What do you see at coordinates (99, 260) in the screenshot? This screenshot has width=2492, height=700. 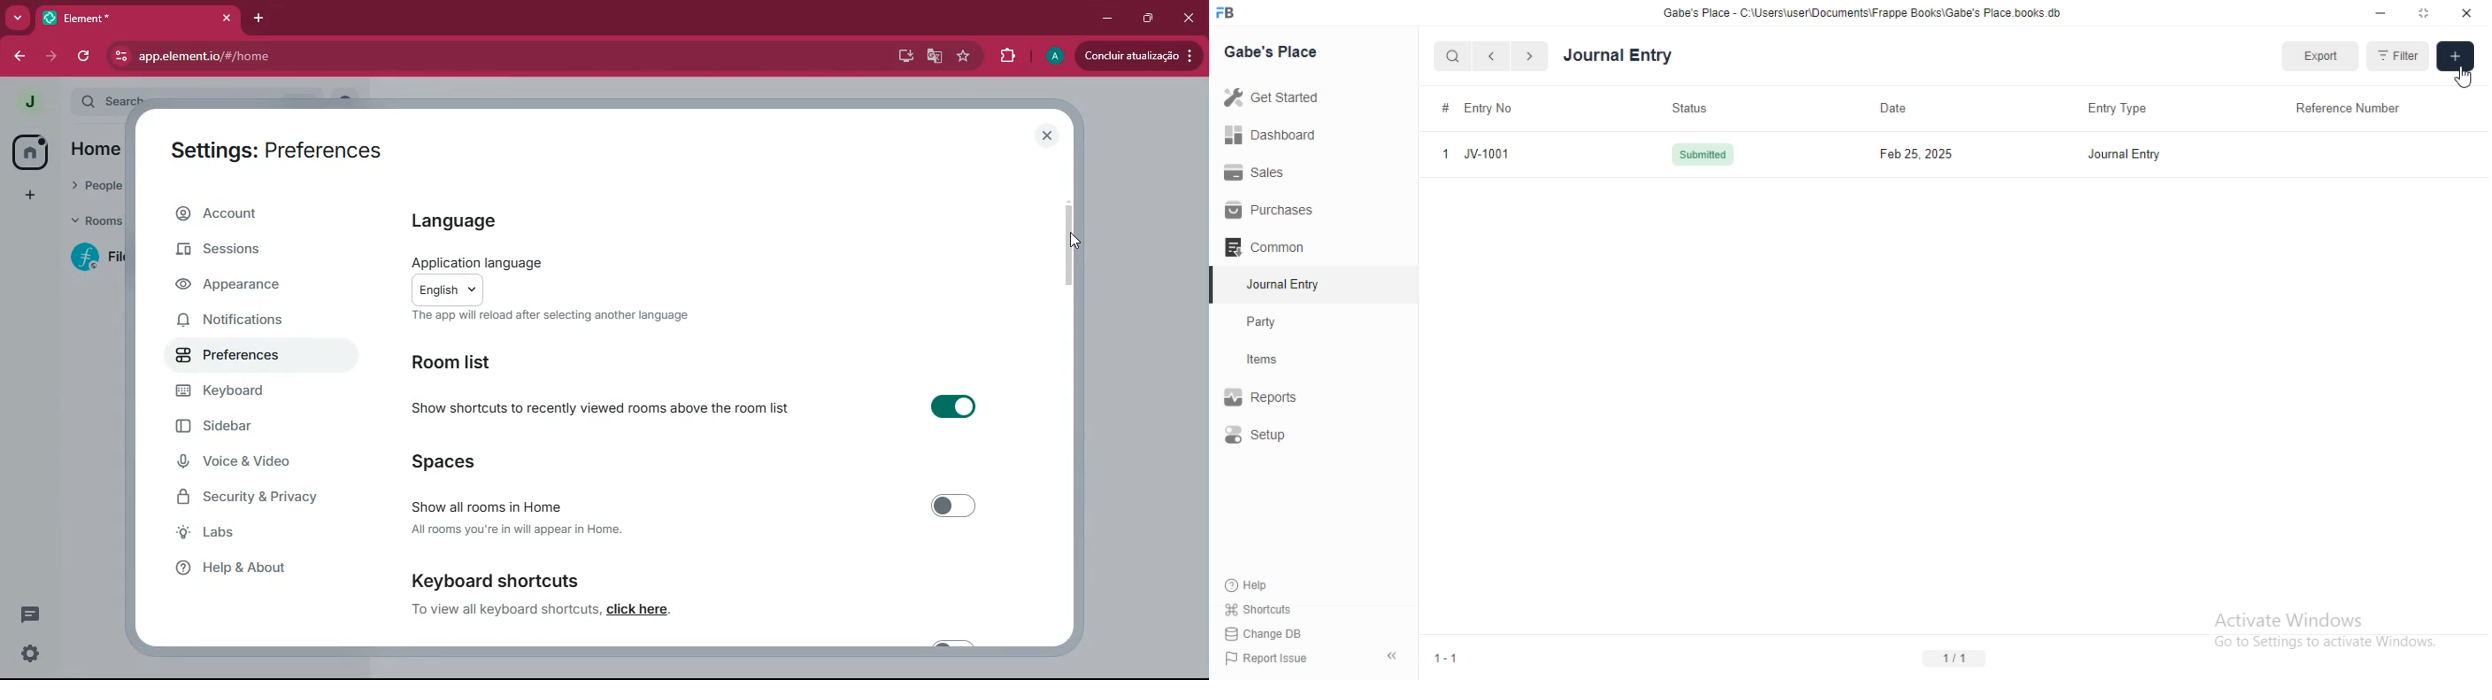 I see `f file` at bounding box center [99, 260].